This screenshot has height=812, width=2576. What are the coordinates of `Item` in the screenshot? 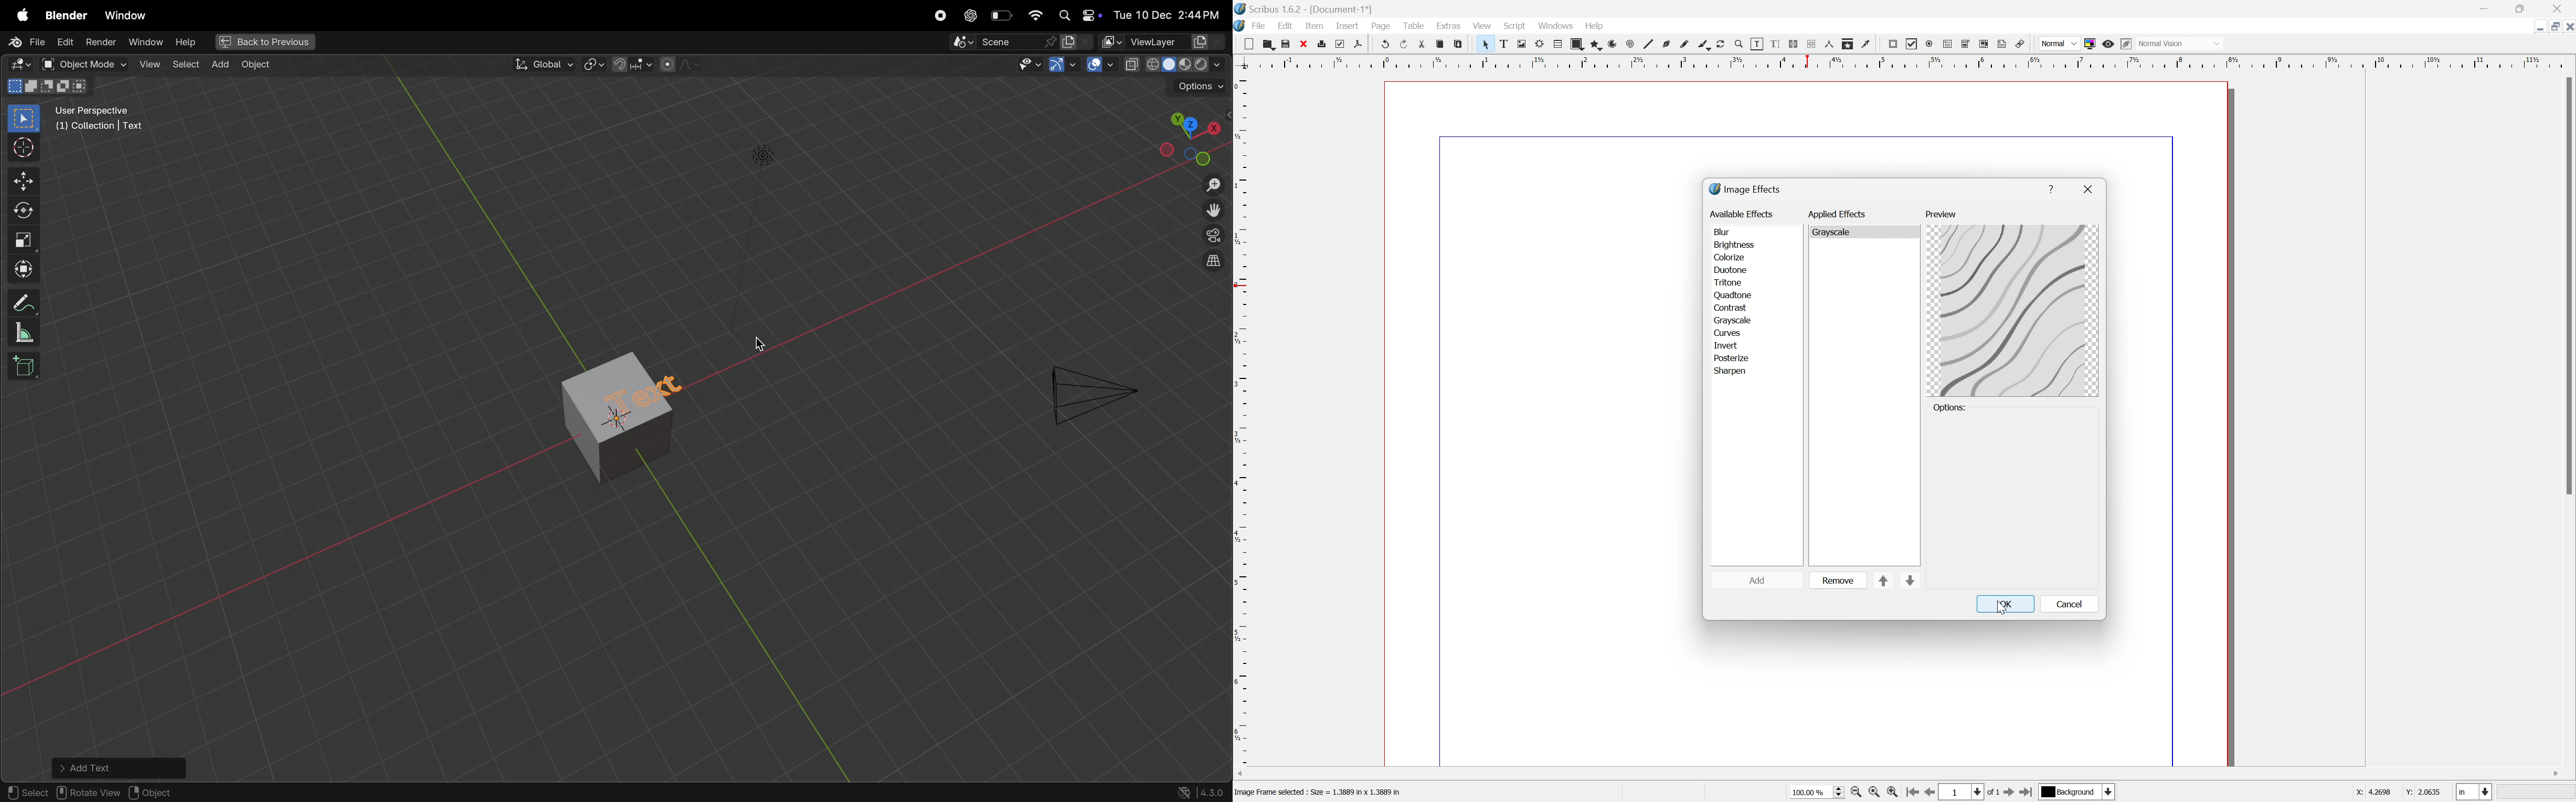 It's located at (1314, 26).